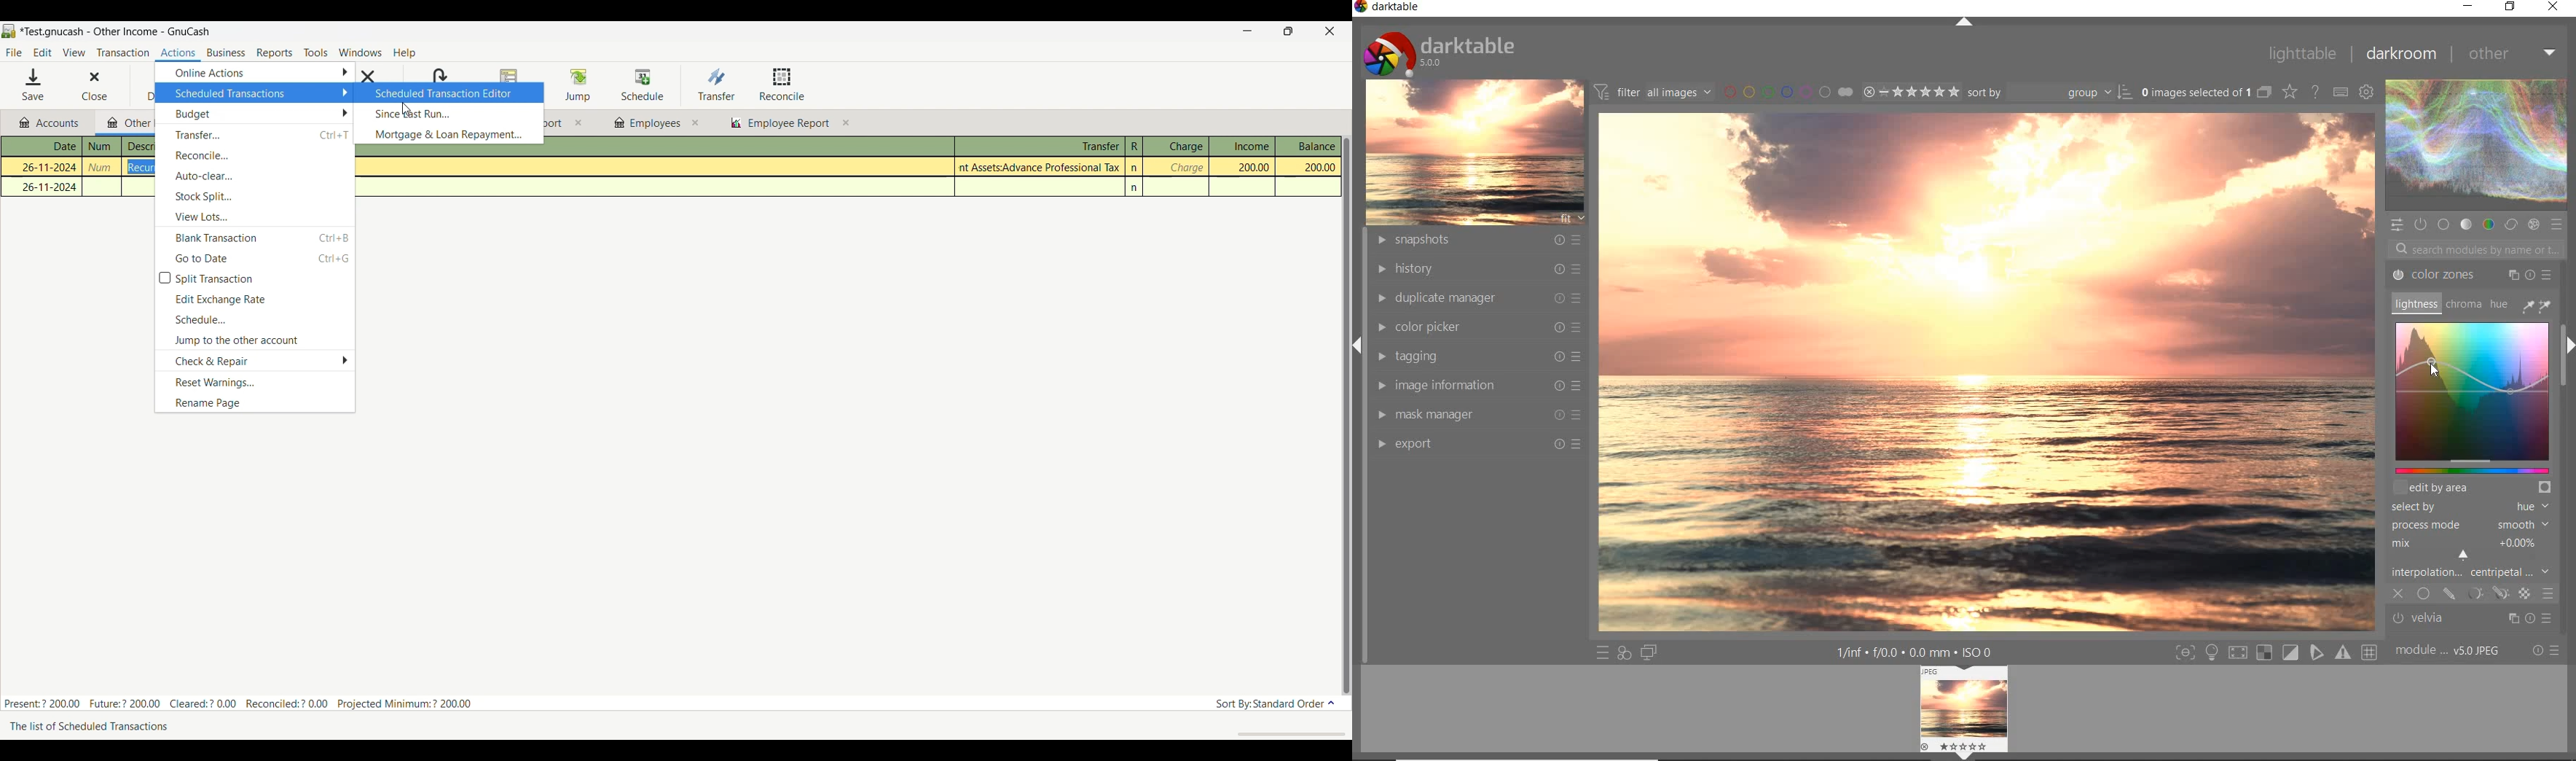 The image size is (2576, 784). I want to click on 200.00, so click(1246, 167).